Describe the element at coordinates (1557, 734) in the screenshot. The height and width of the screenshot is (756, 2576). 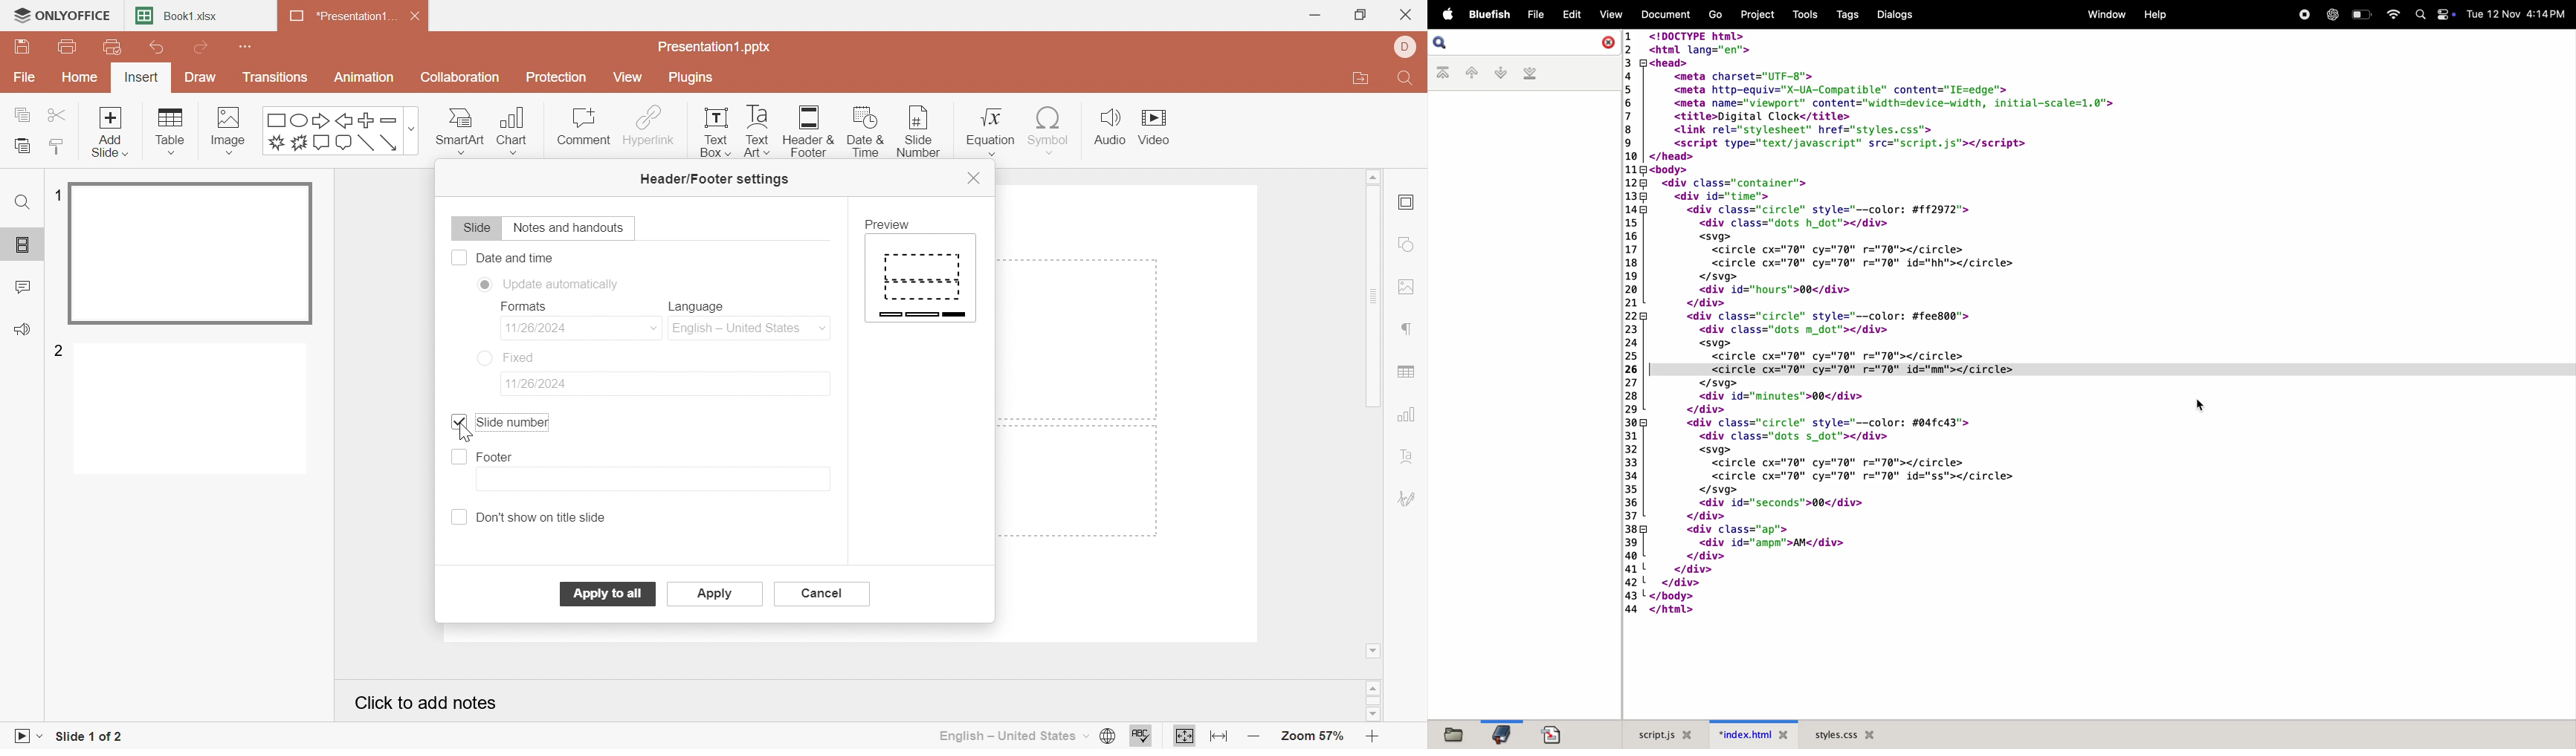
I see `new document` at that location.